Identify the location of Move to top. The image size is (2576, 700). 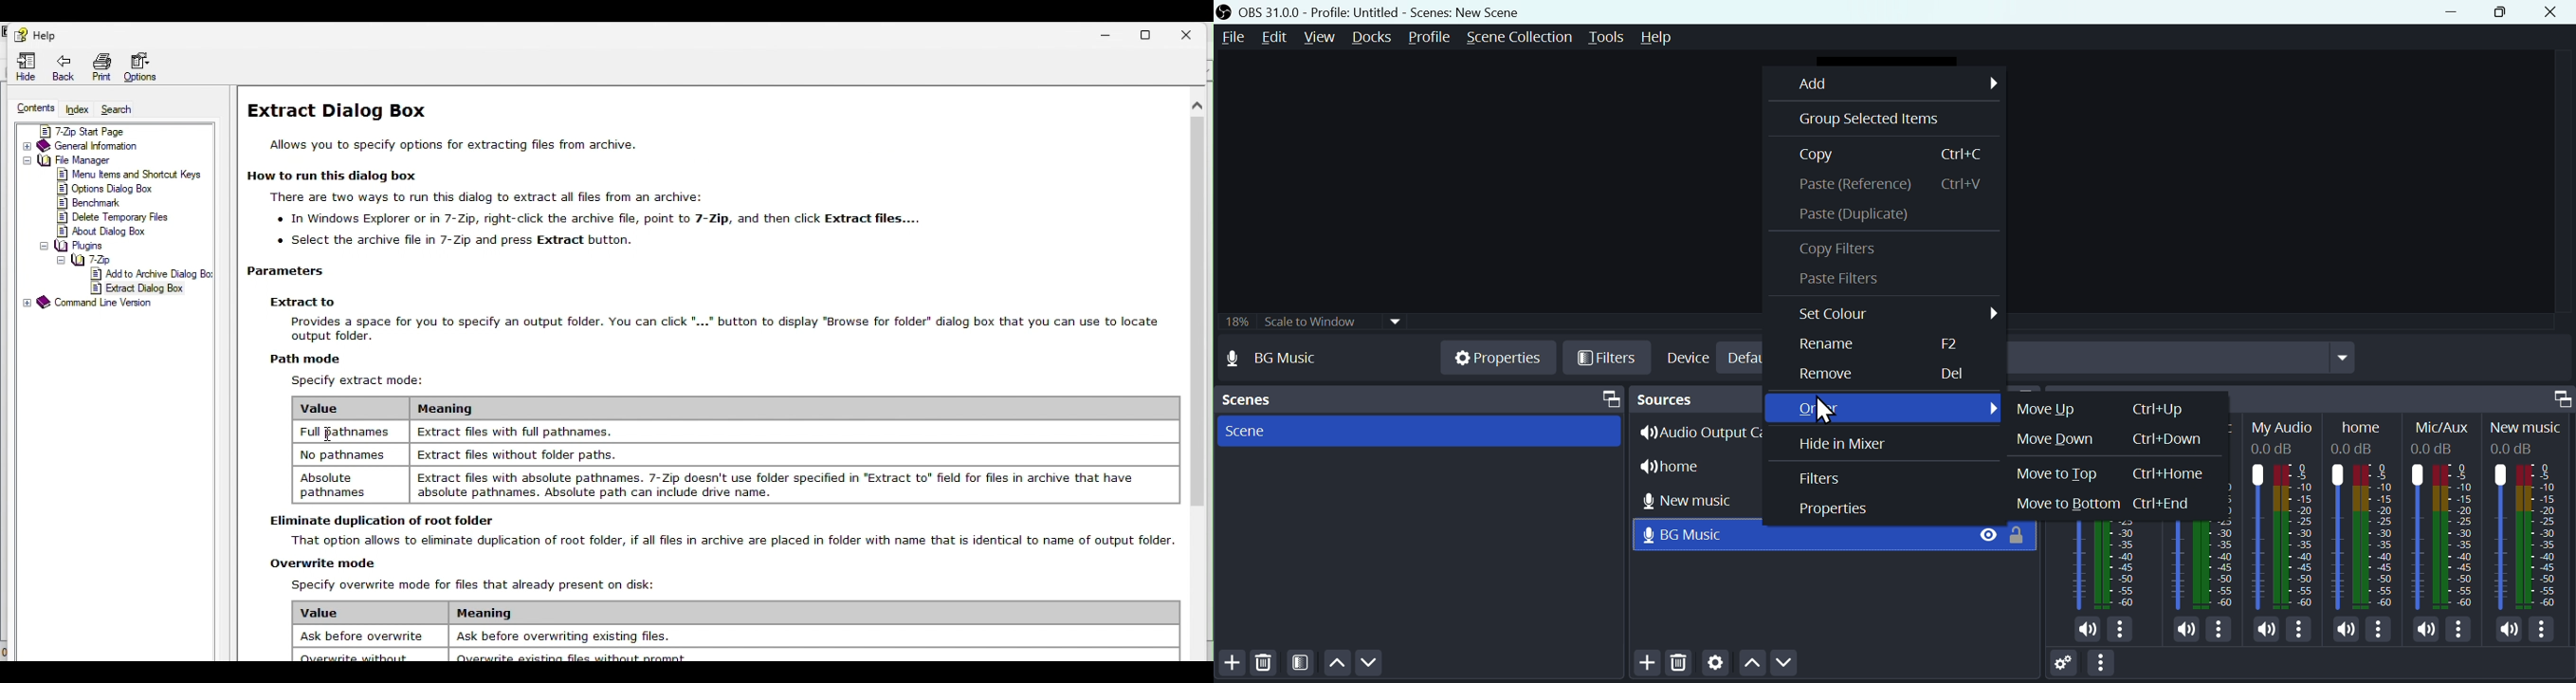
(2118, 474).